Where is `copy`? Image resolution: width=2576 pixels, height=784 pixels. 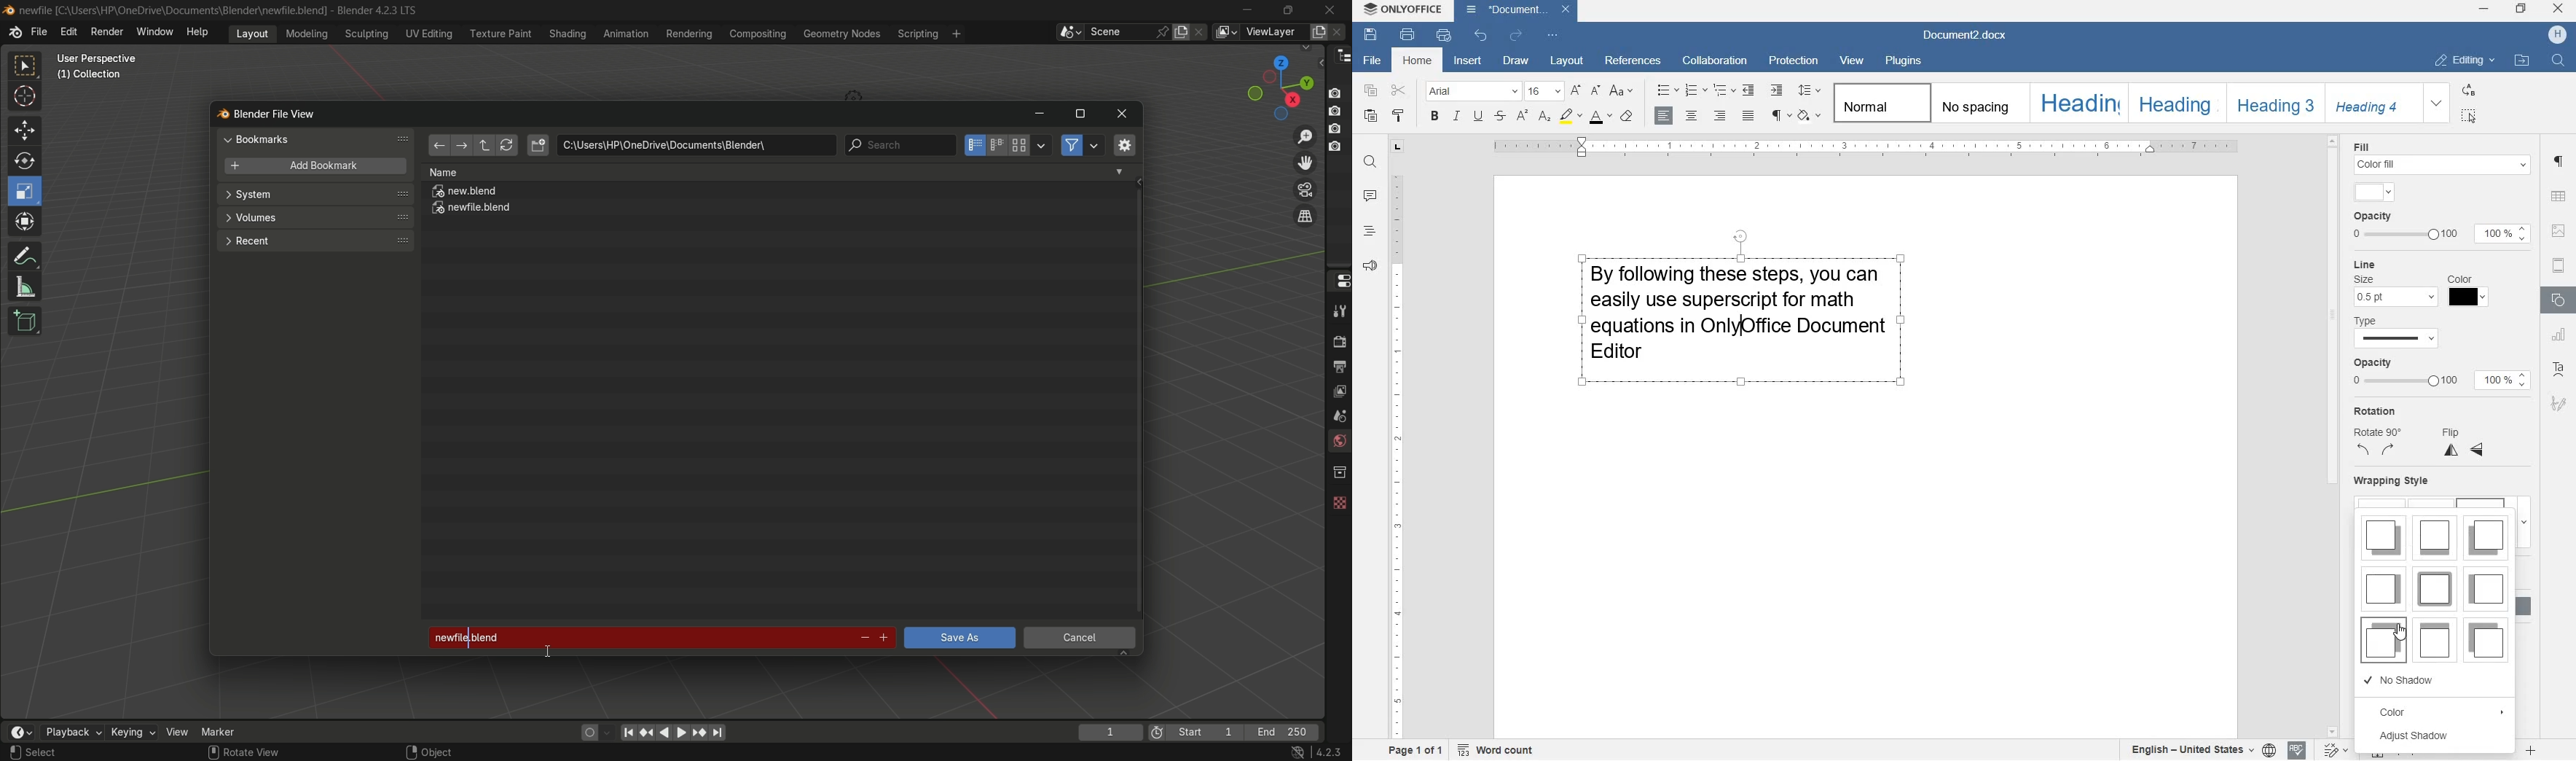
copy is located at coordinates (1371, 91).